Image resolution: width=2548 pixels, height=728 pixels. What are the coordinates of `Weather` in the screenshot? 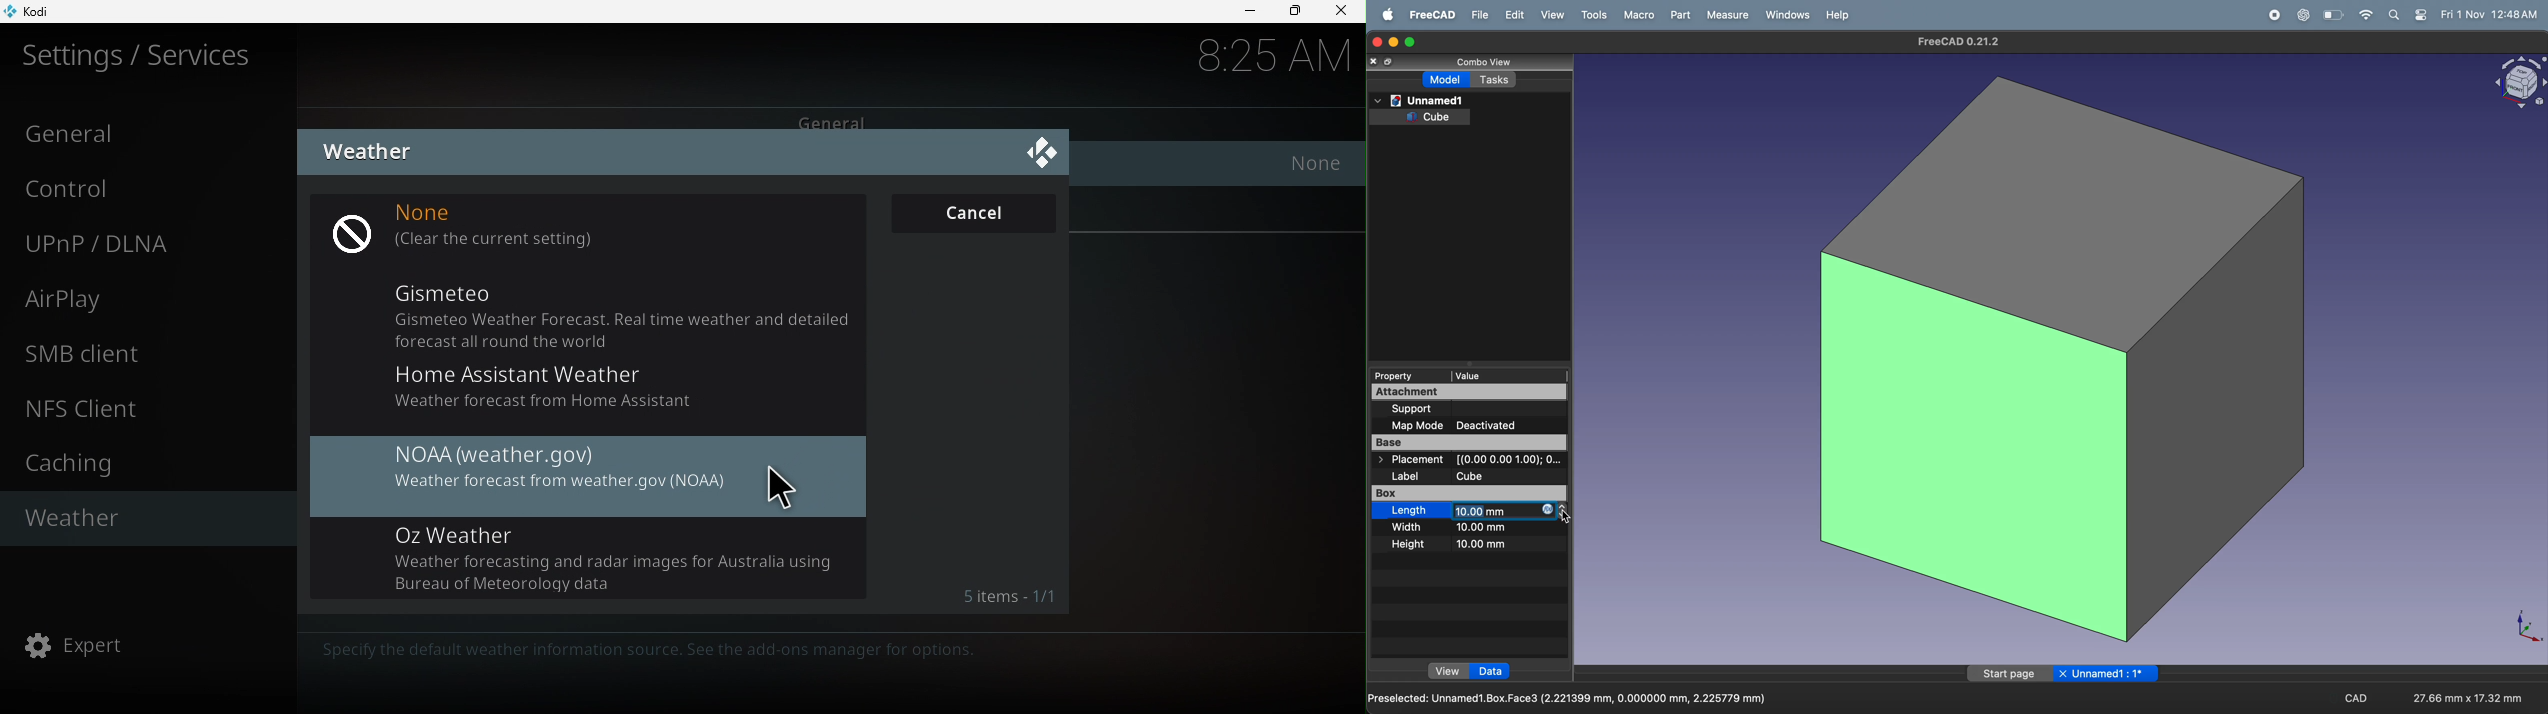 It's located at (373, 149).